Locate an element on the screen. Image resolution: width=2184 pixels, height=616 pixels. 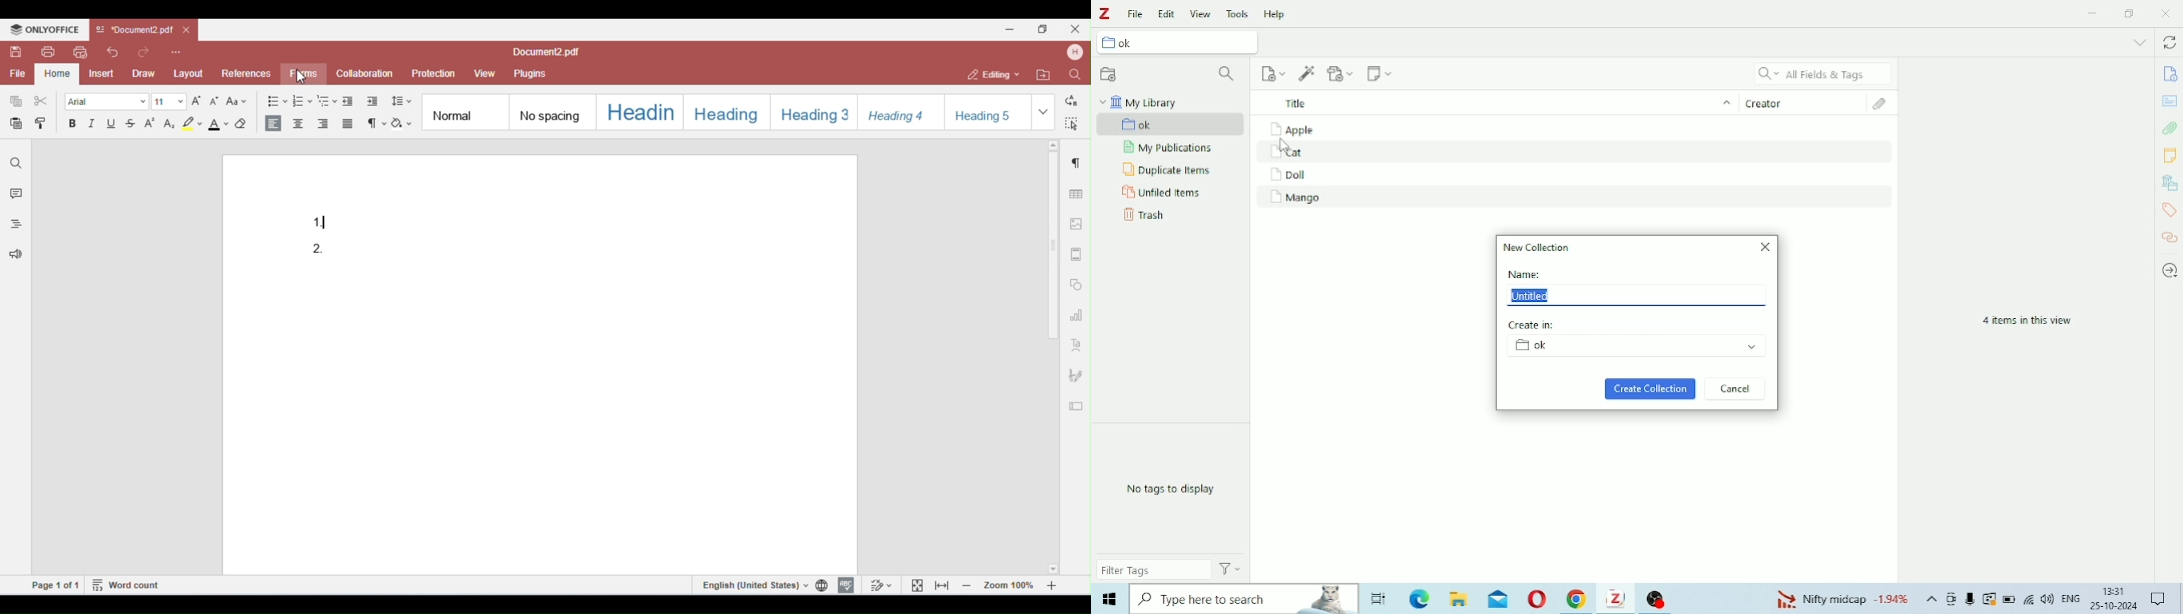
View is located at coordinates (1200, 14).